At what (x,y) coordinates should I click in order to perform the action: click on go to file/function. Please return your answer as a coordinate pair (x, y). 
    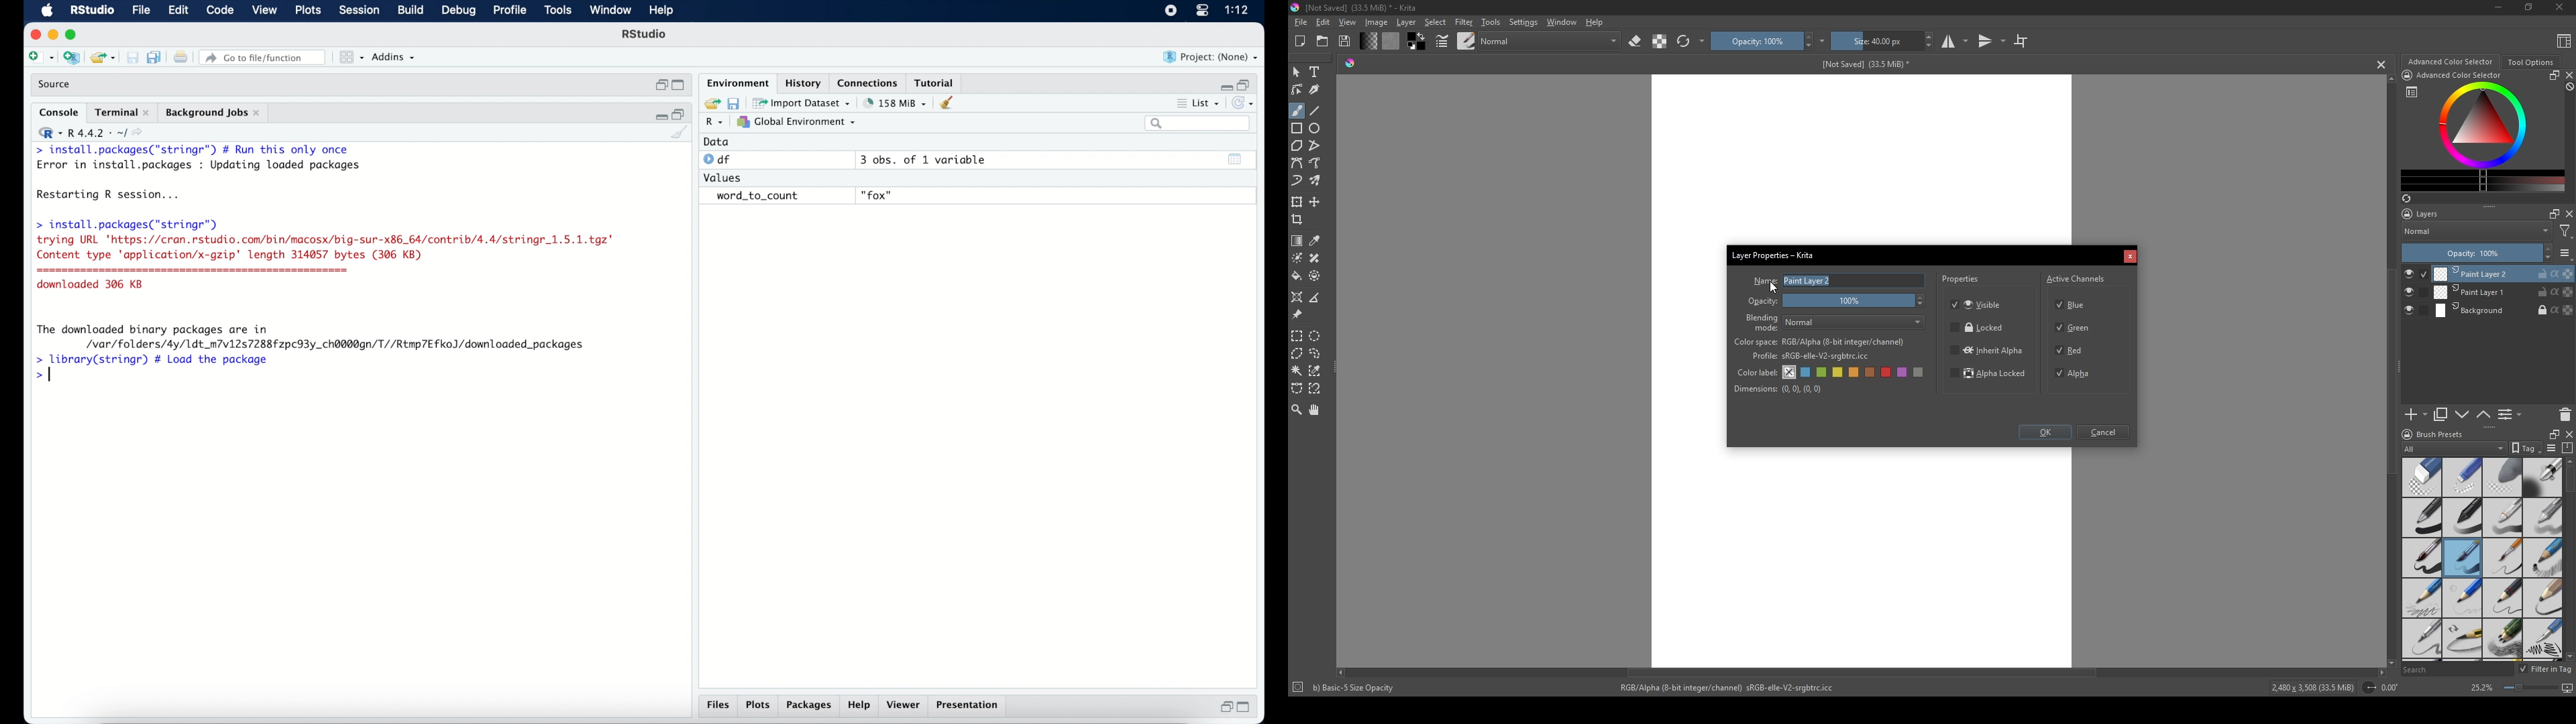
    Looking at the image, I should click on (265, 58).